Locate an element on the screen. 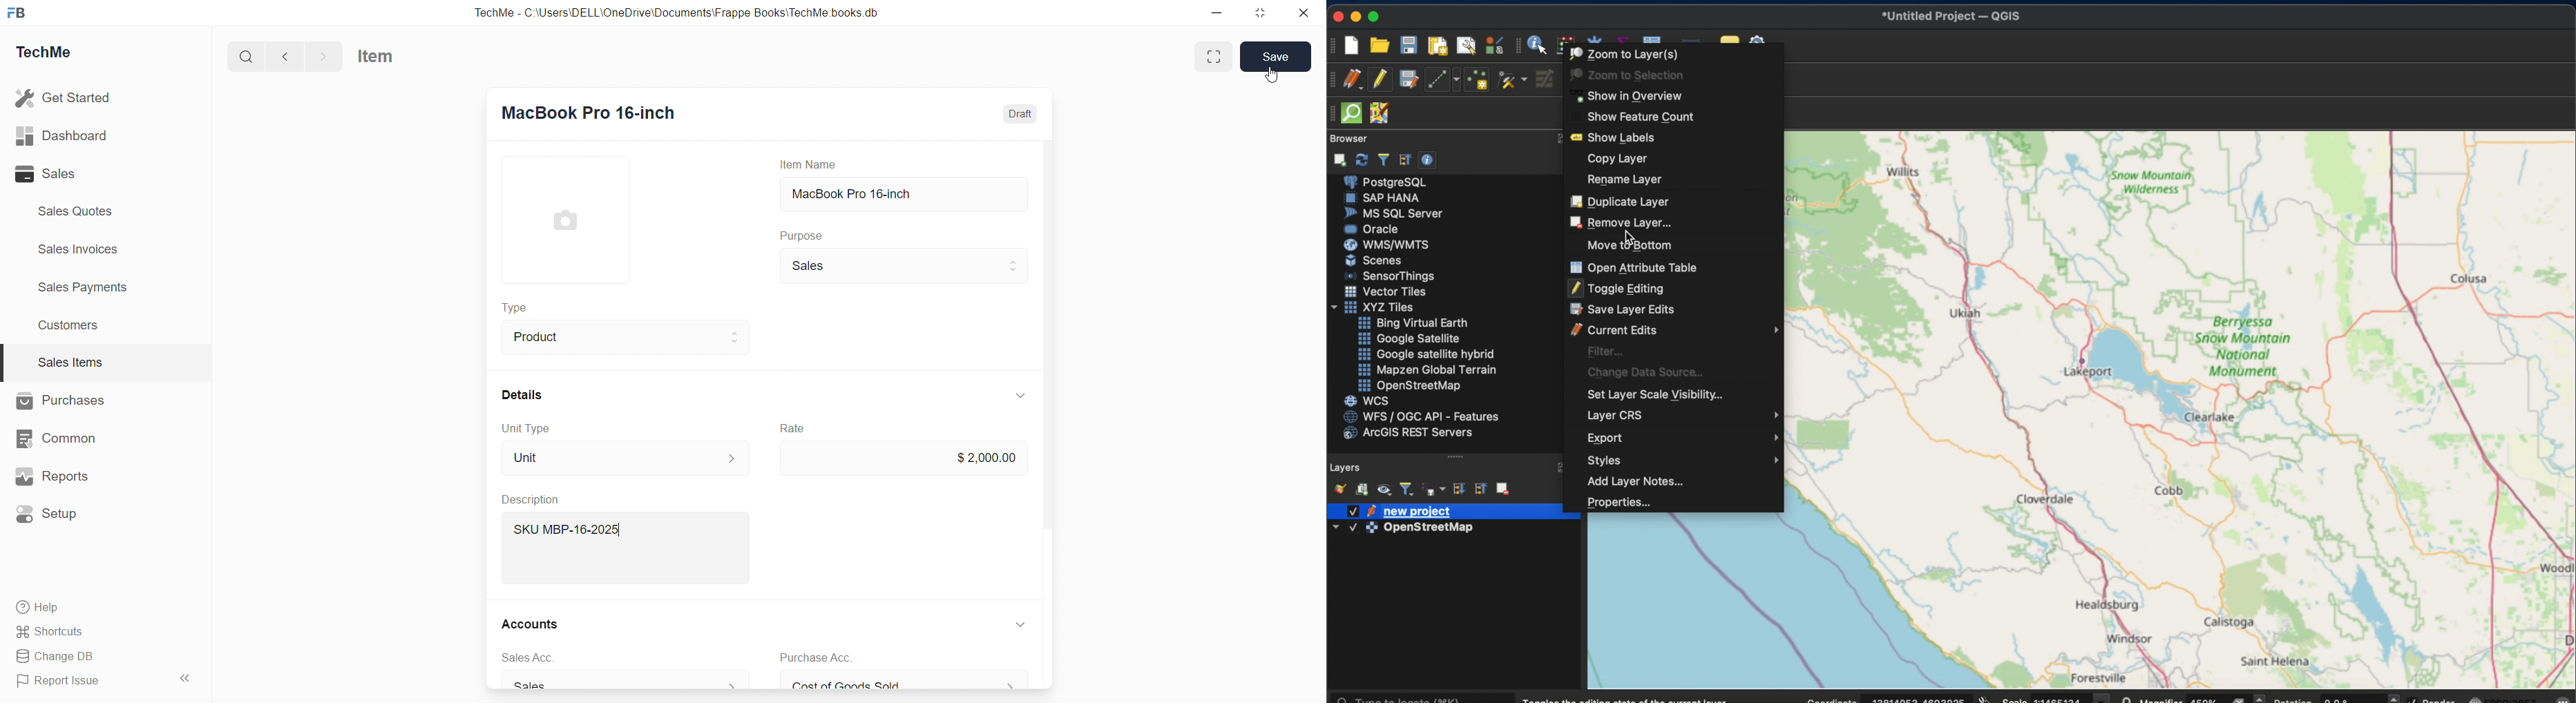 This screenshot has height=728, width=2576. Purchases is located at coordinates (61, 401).